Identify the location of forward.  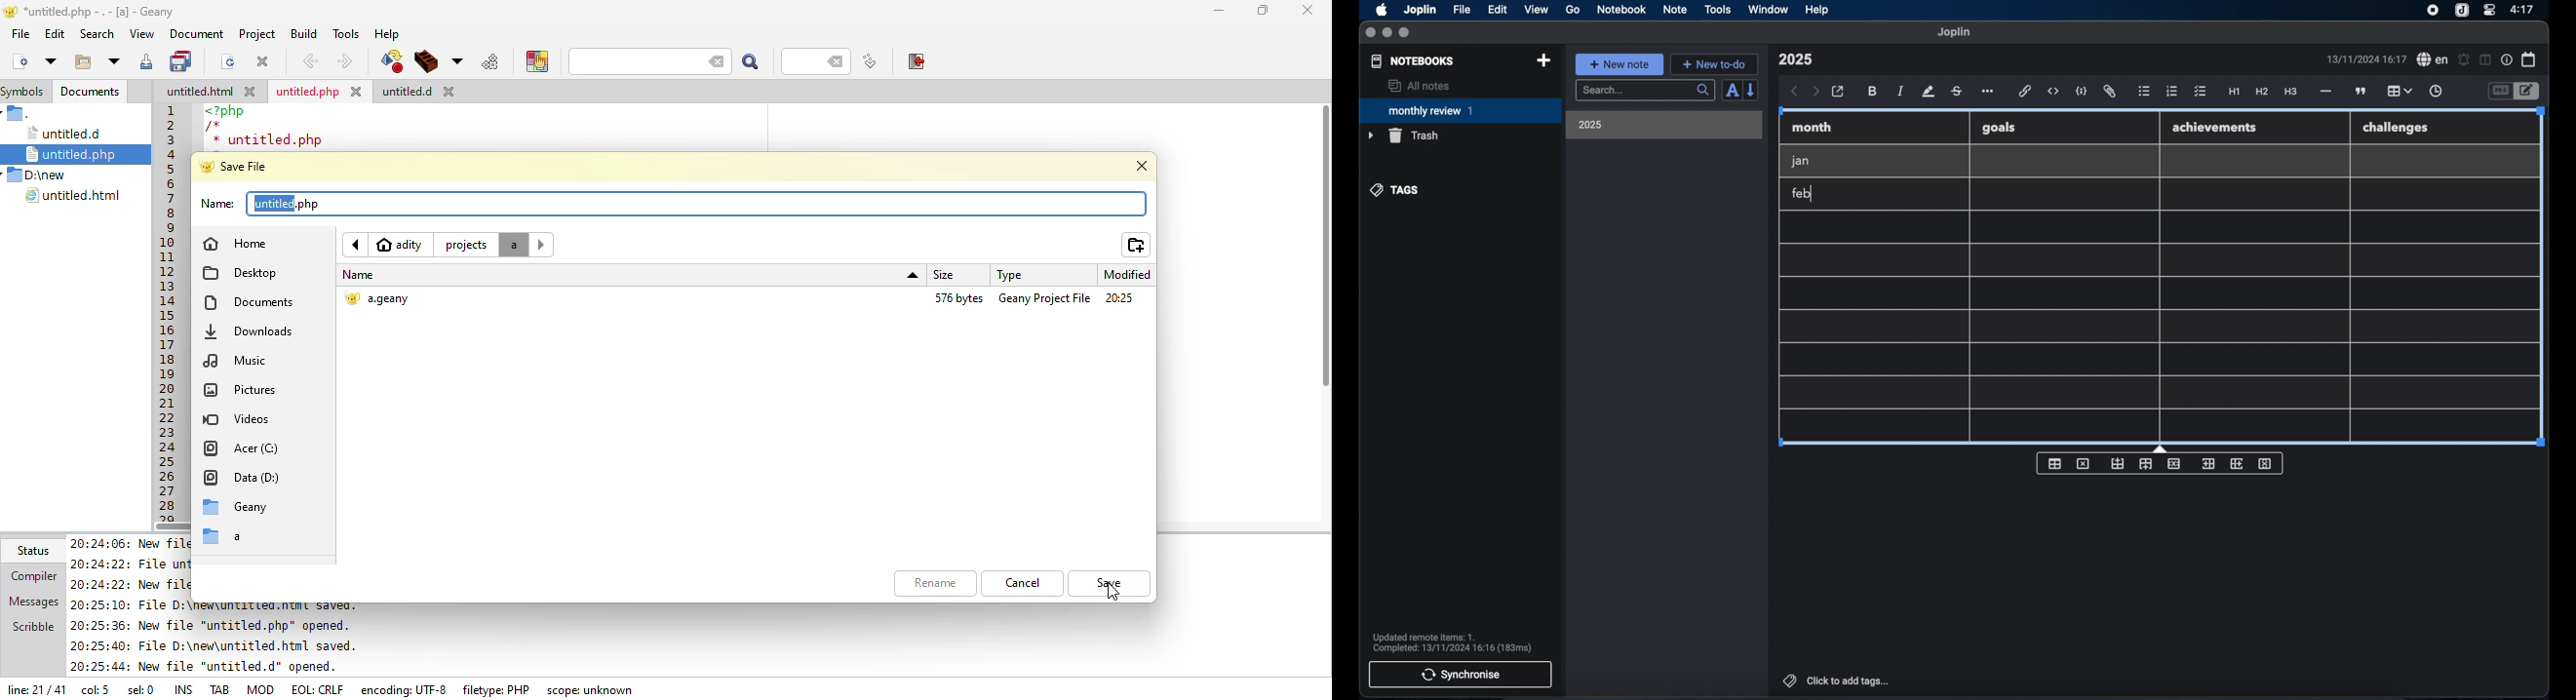
(1816, 92).